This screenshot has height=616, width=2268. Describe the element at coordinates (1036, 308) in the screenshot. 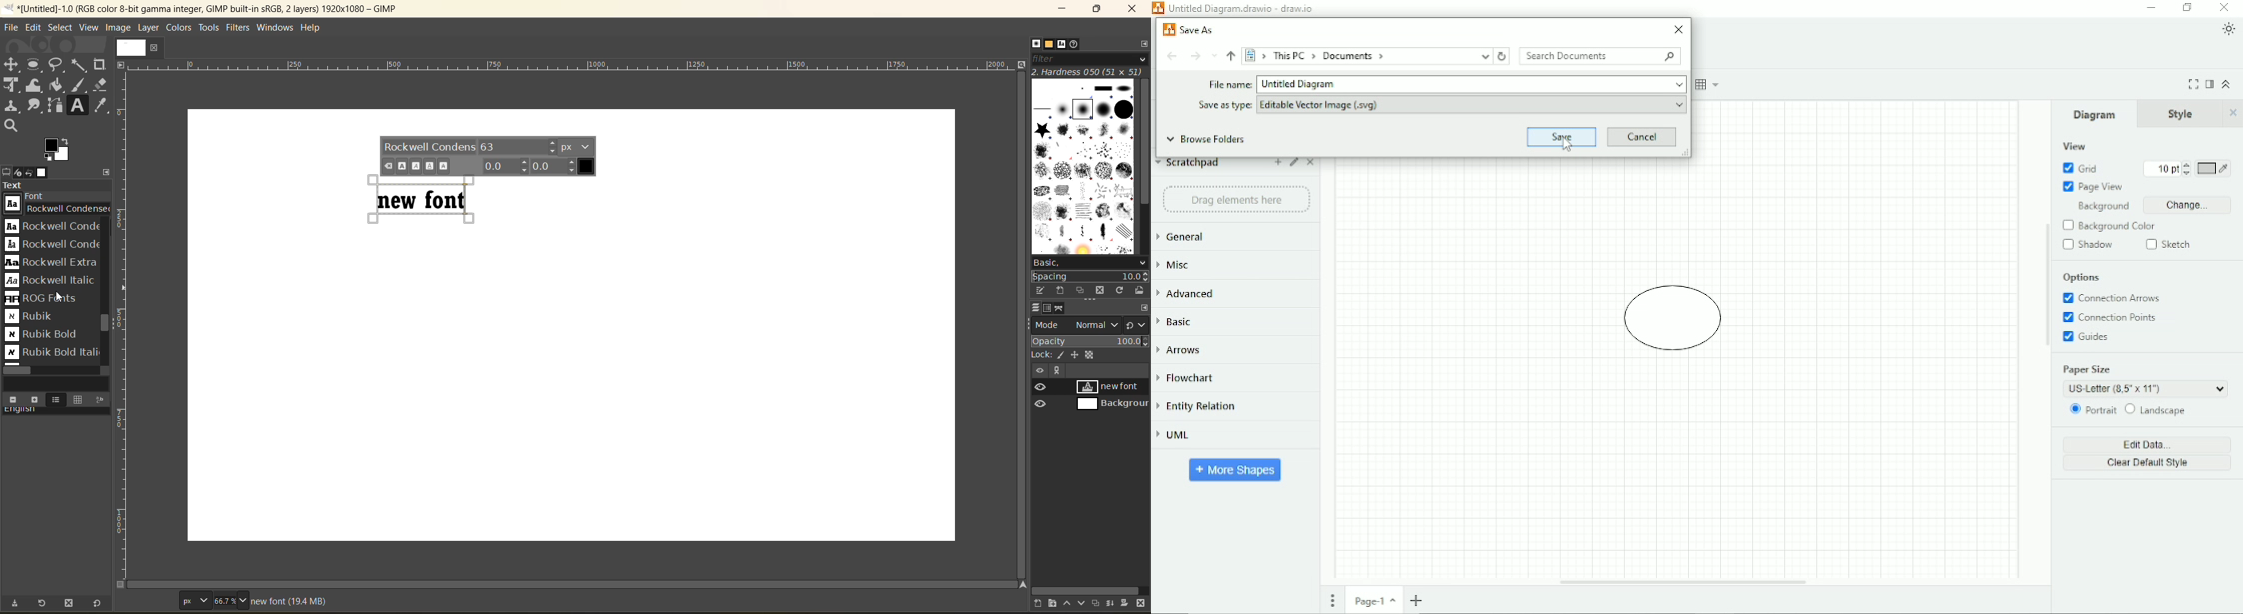

I see `layers` at that location.